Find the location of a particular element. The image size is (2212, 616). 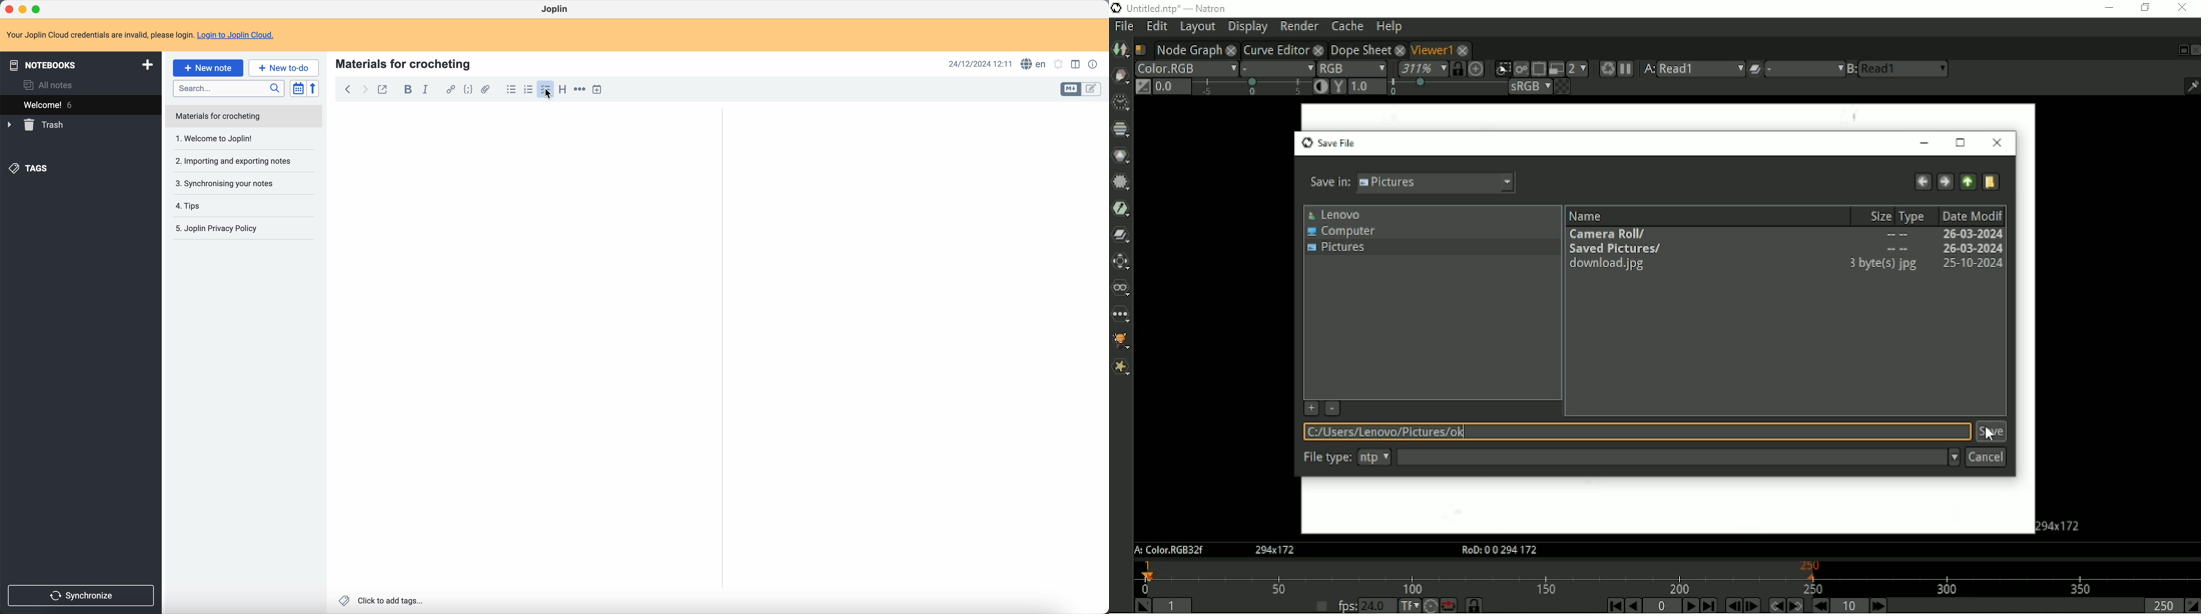

tips is located at coordinates (227, 206).